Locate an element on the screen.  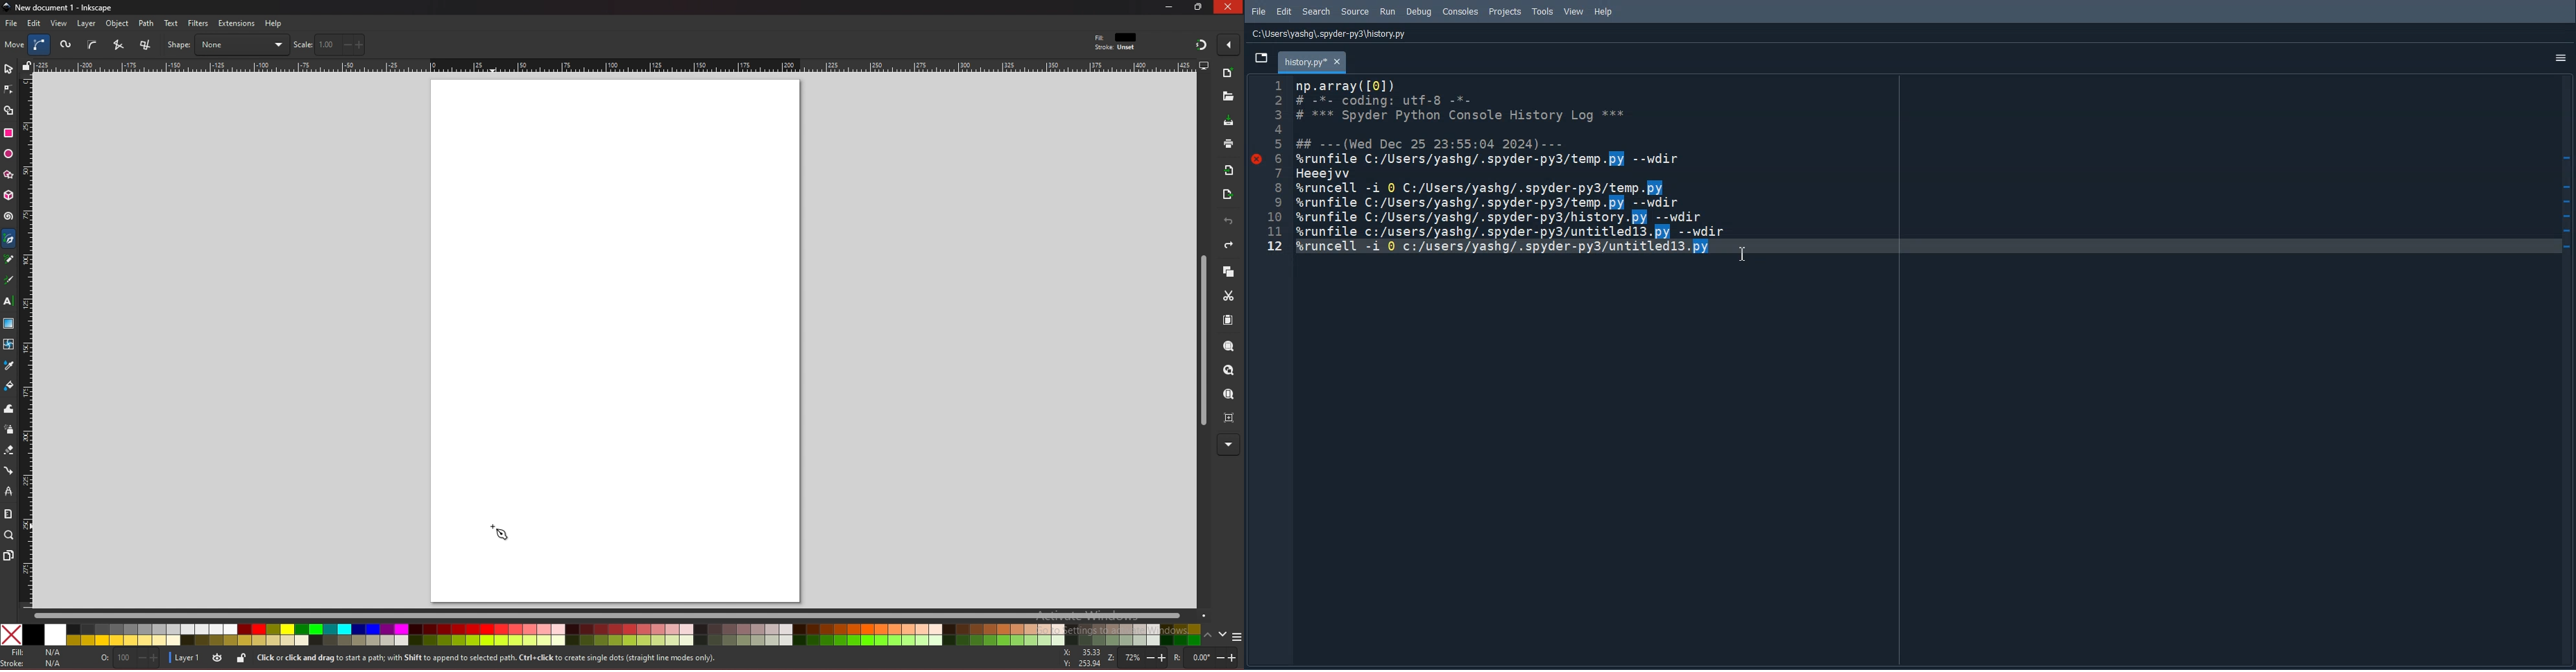
pen is located at coordinates (11, 239).